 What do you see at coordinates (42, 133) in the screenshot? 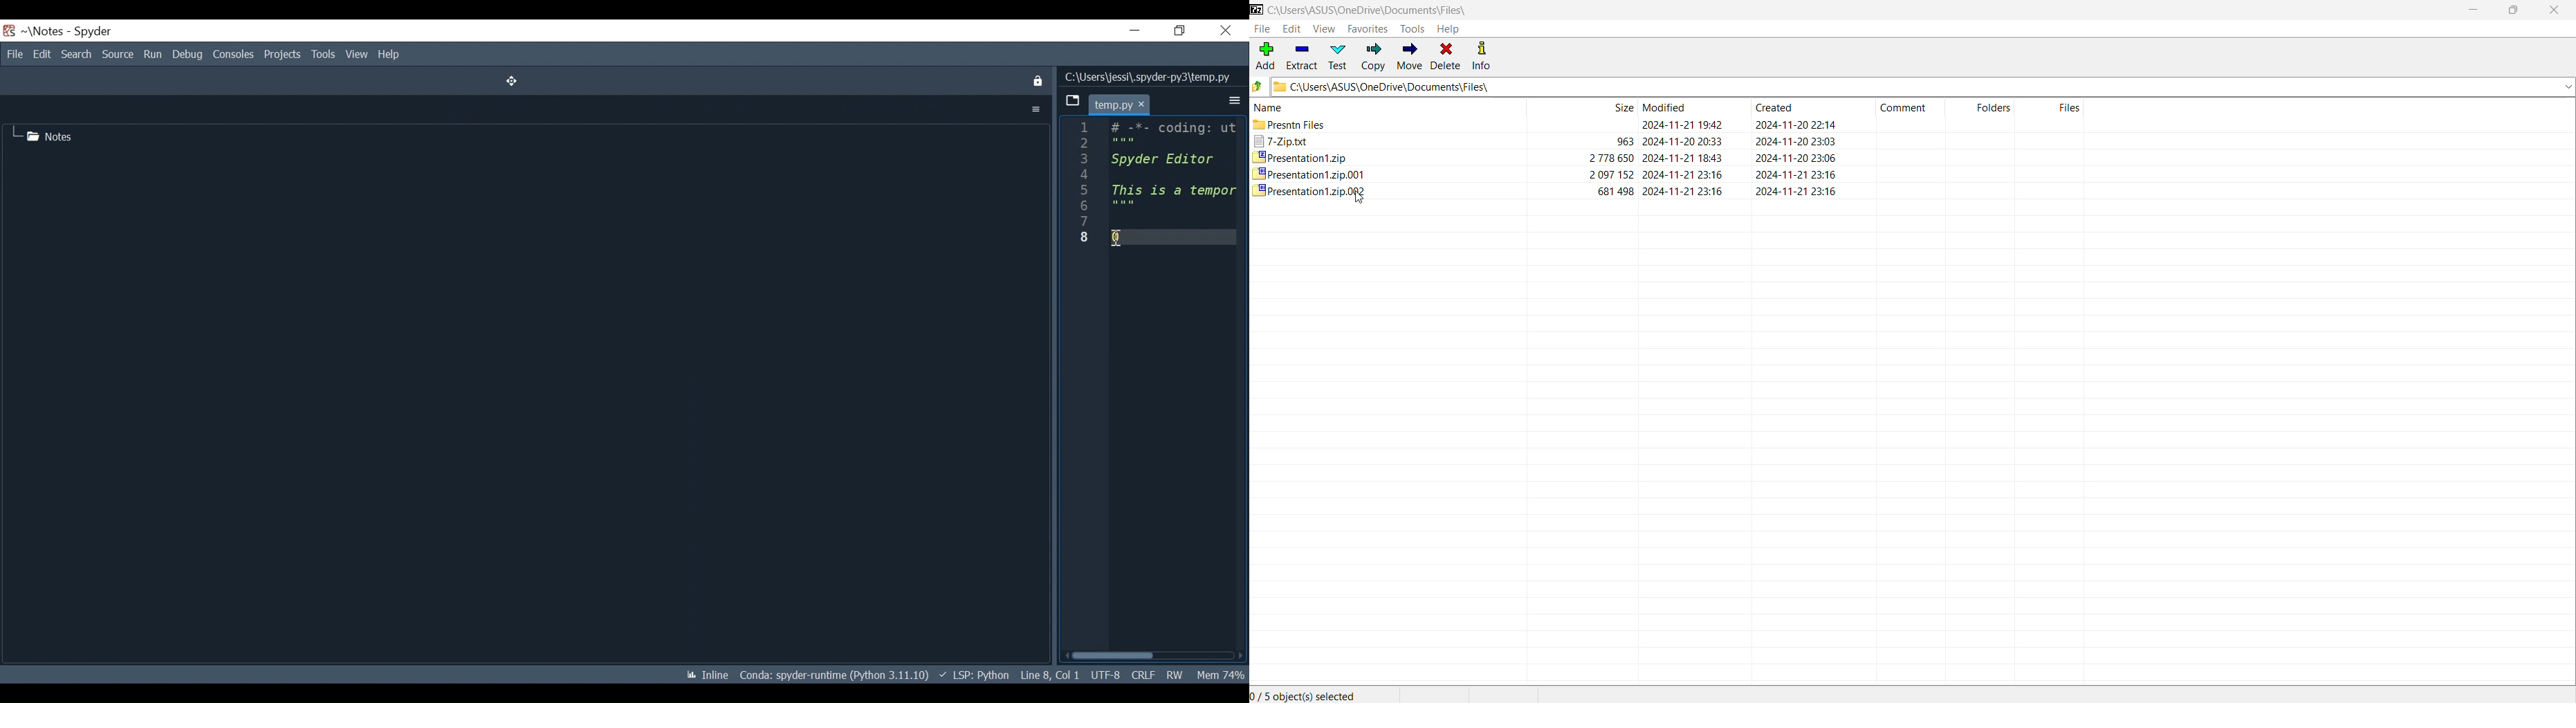
I see `Notes` at bounding box center [42, 133].